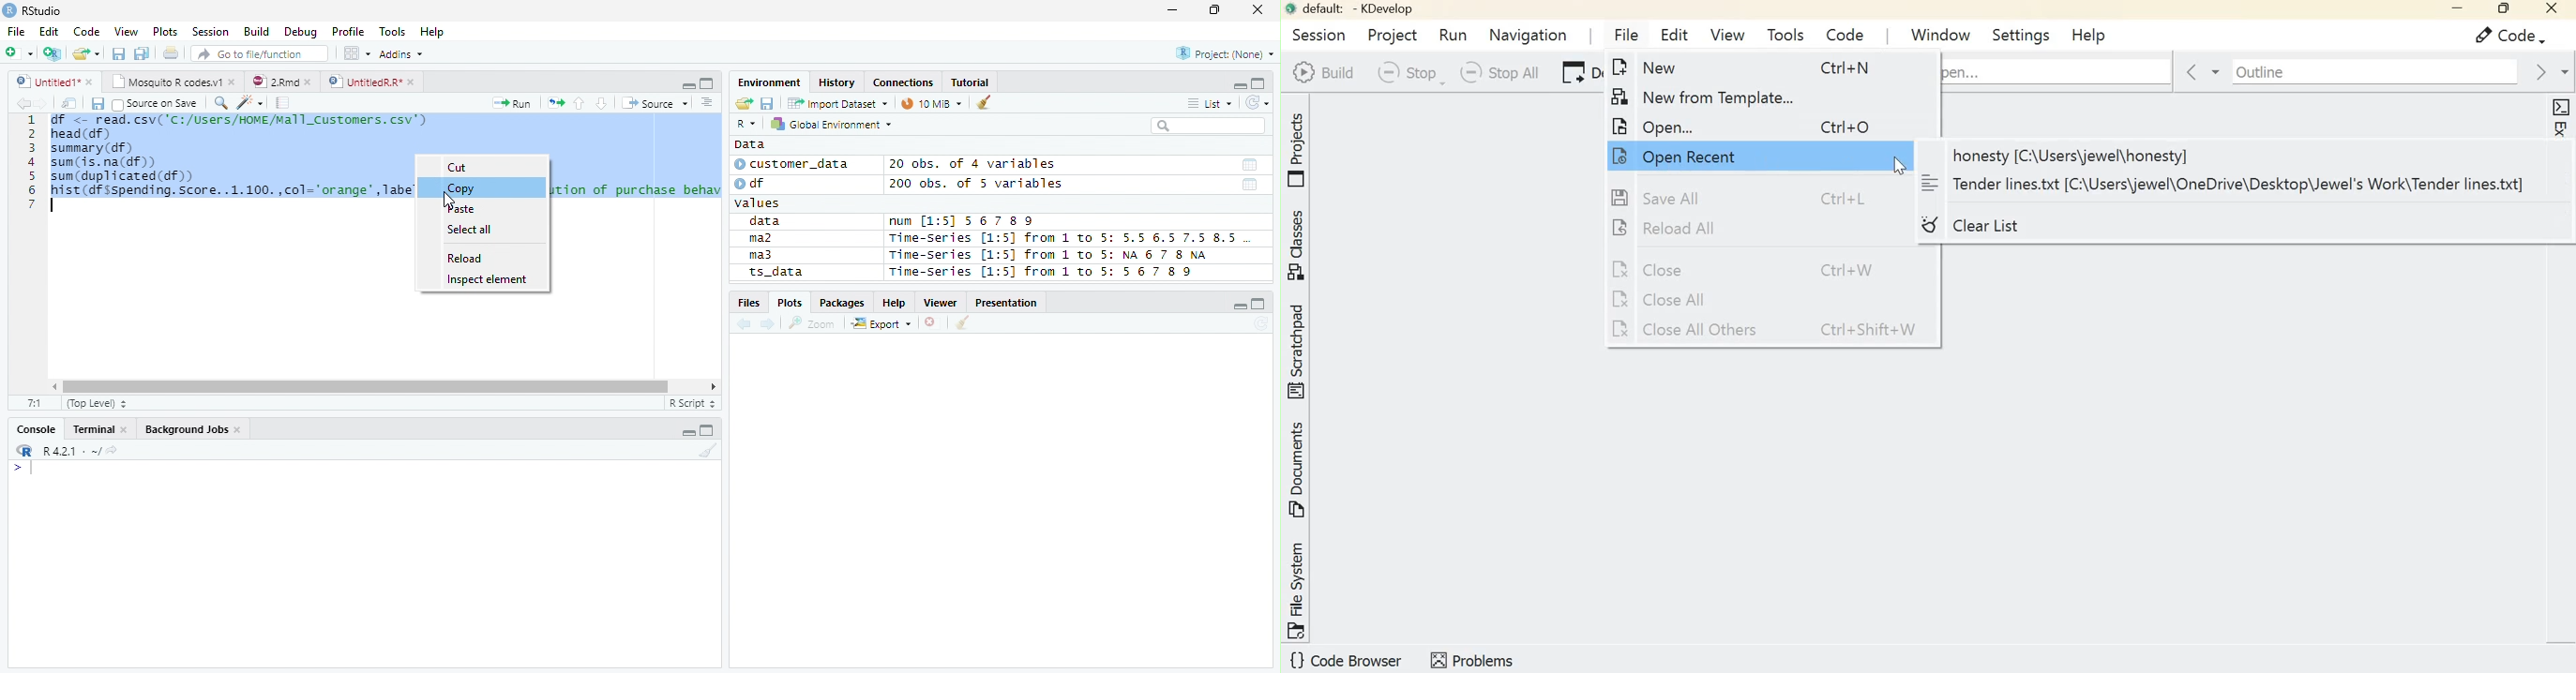  What do you see at coordinates (903, 82) in the screenshot?
I see `Connections` at bounding box center [903, 82].